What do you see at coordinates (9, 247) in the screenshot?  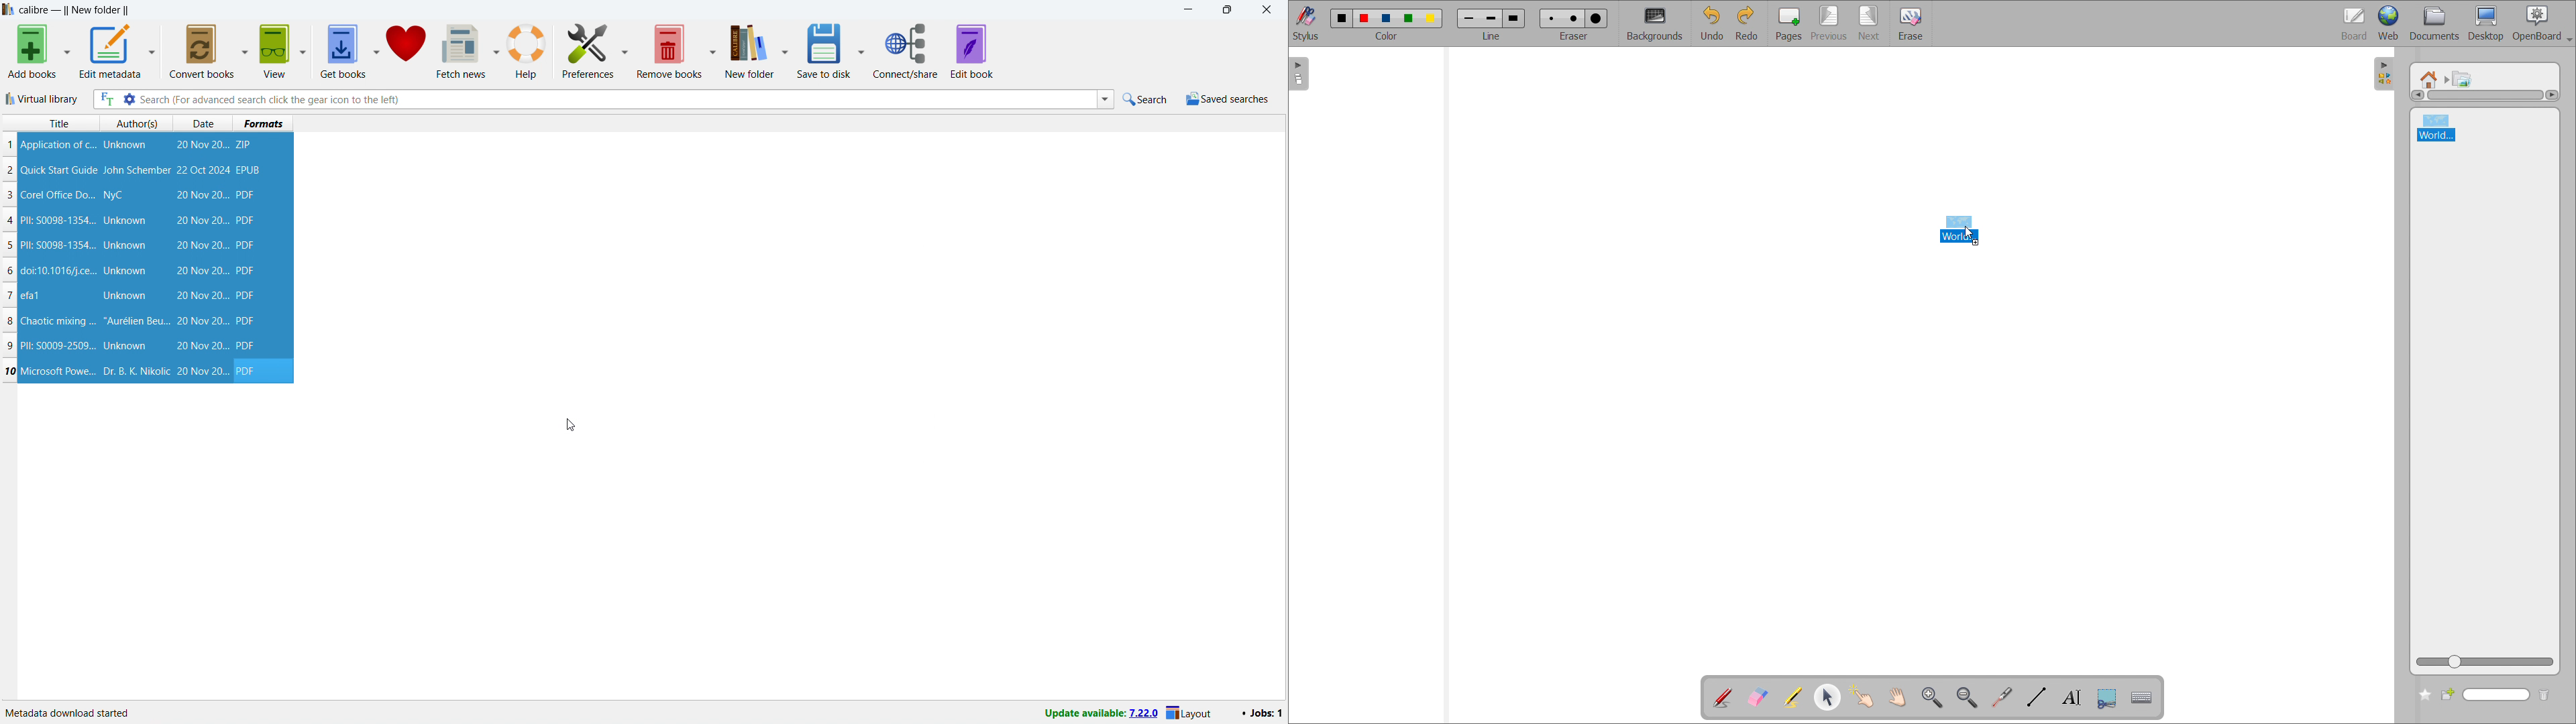 I see `5` at bounding box center [9, 247].